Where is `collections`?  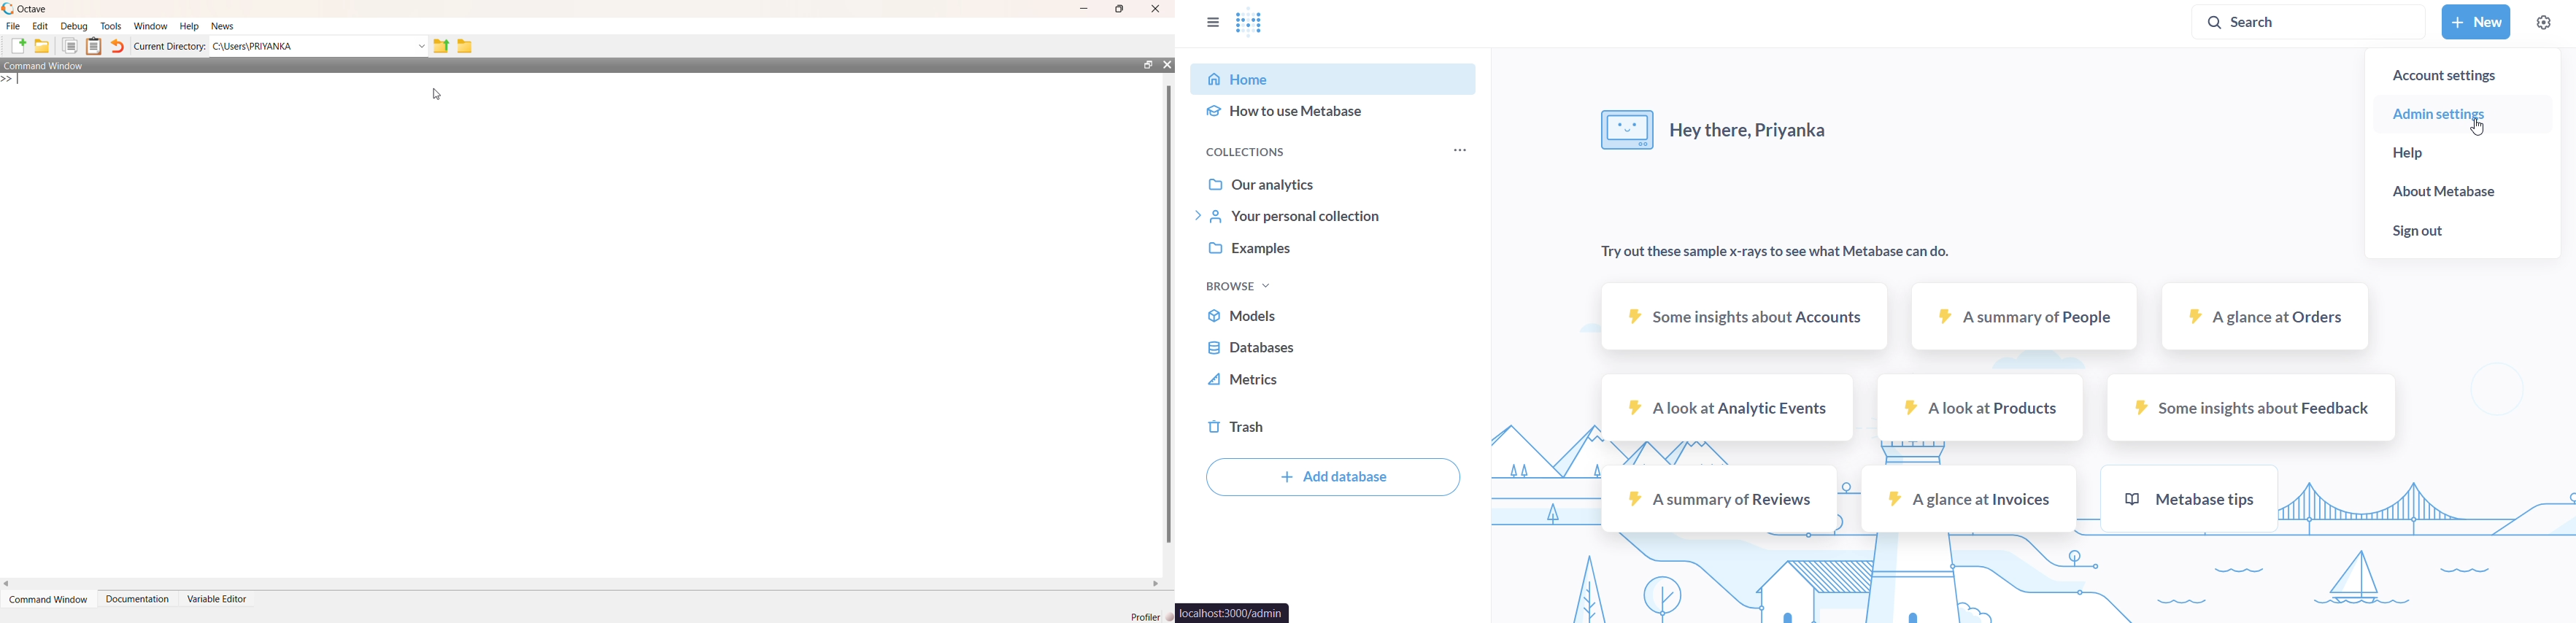
collections is located at coordinates (1252, 151).